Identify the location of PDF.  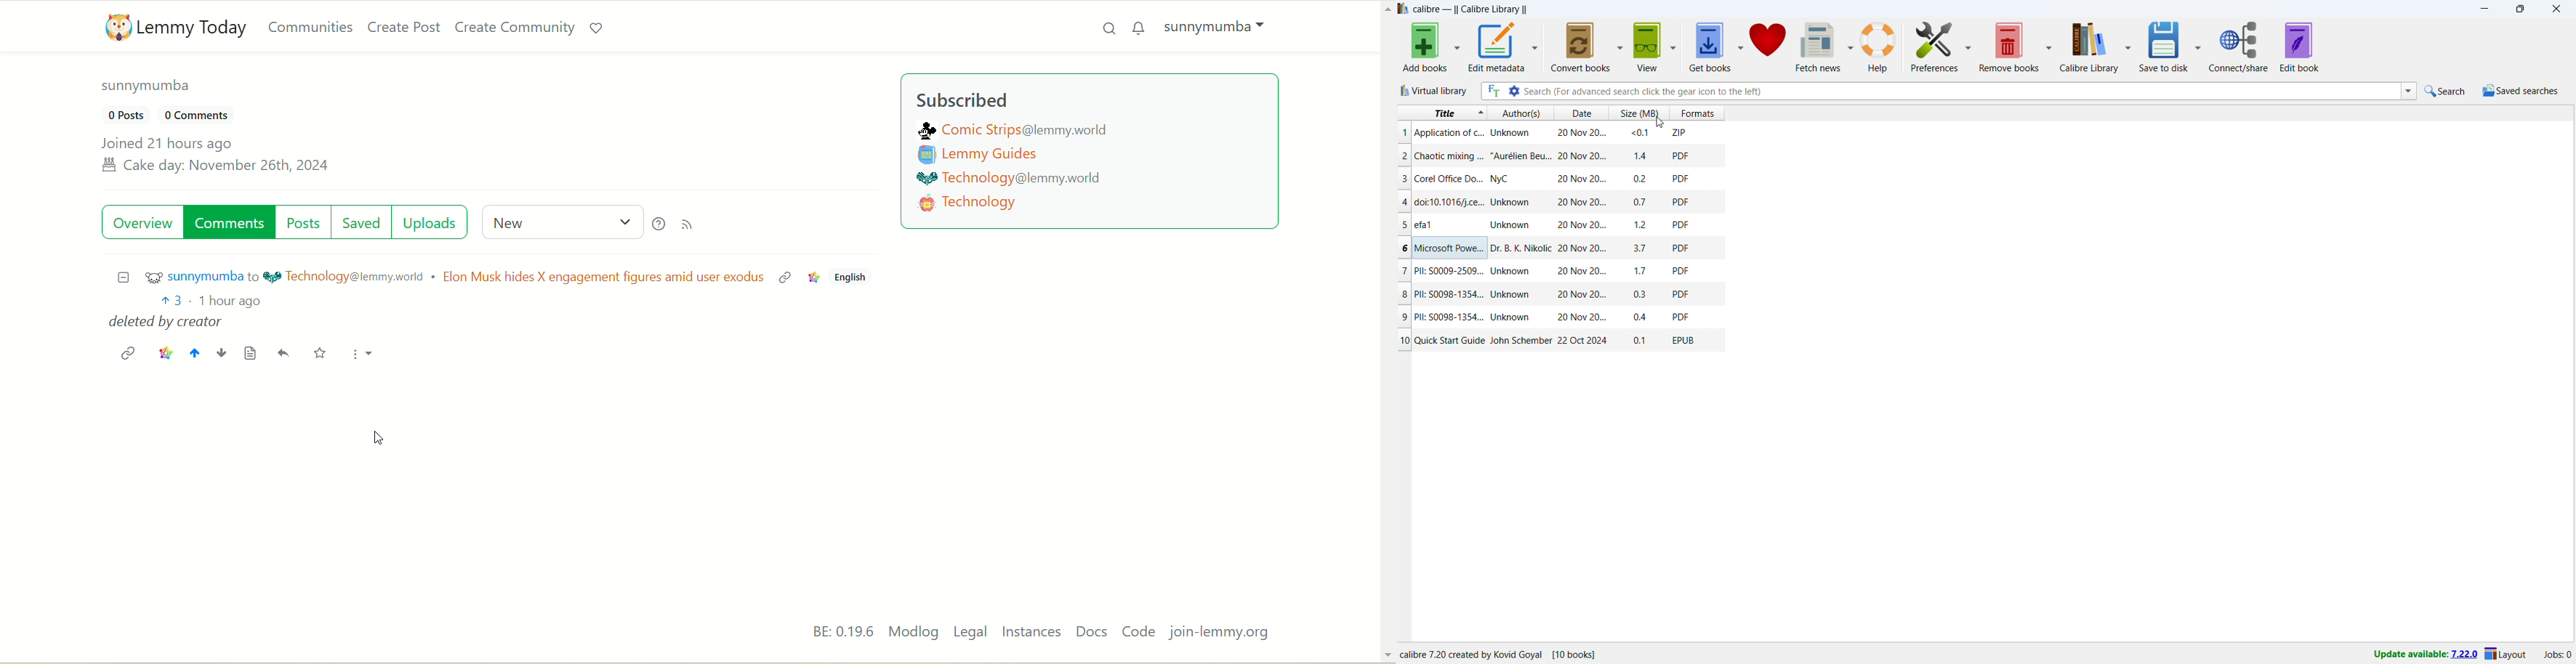
(1681, 315).